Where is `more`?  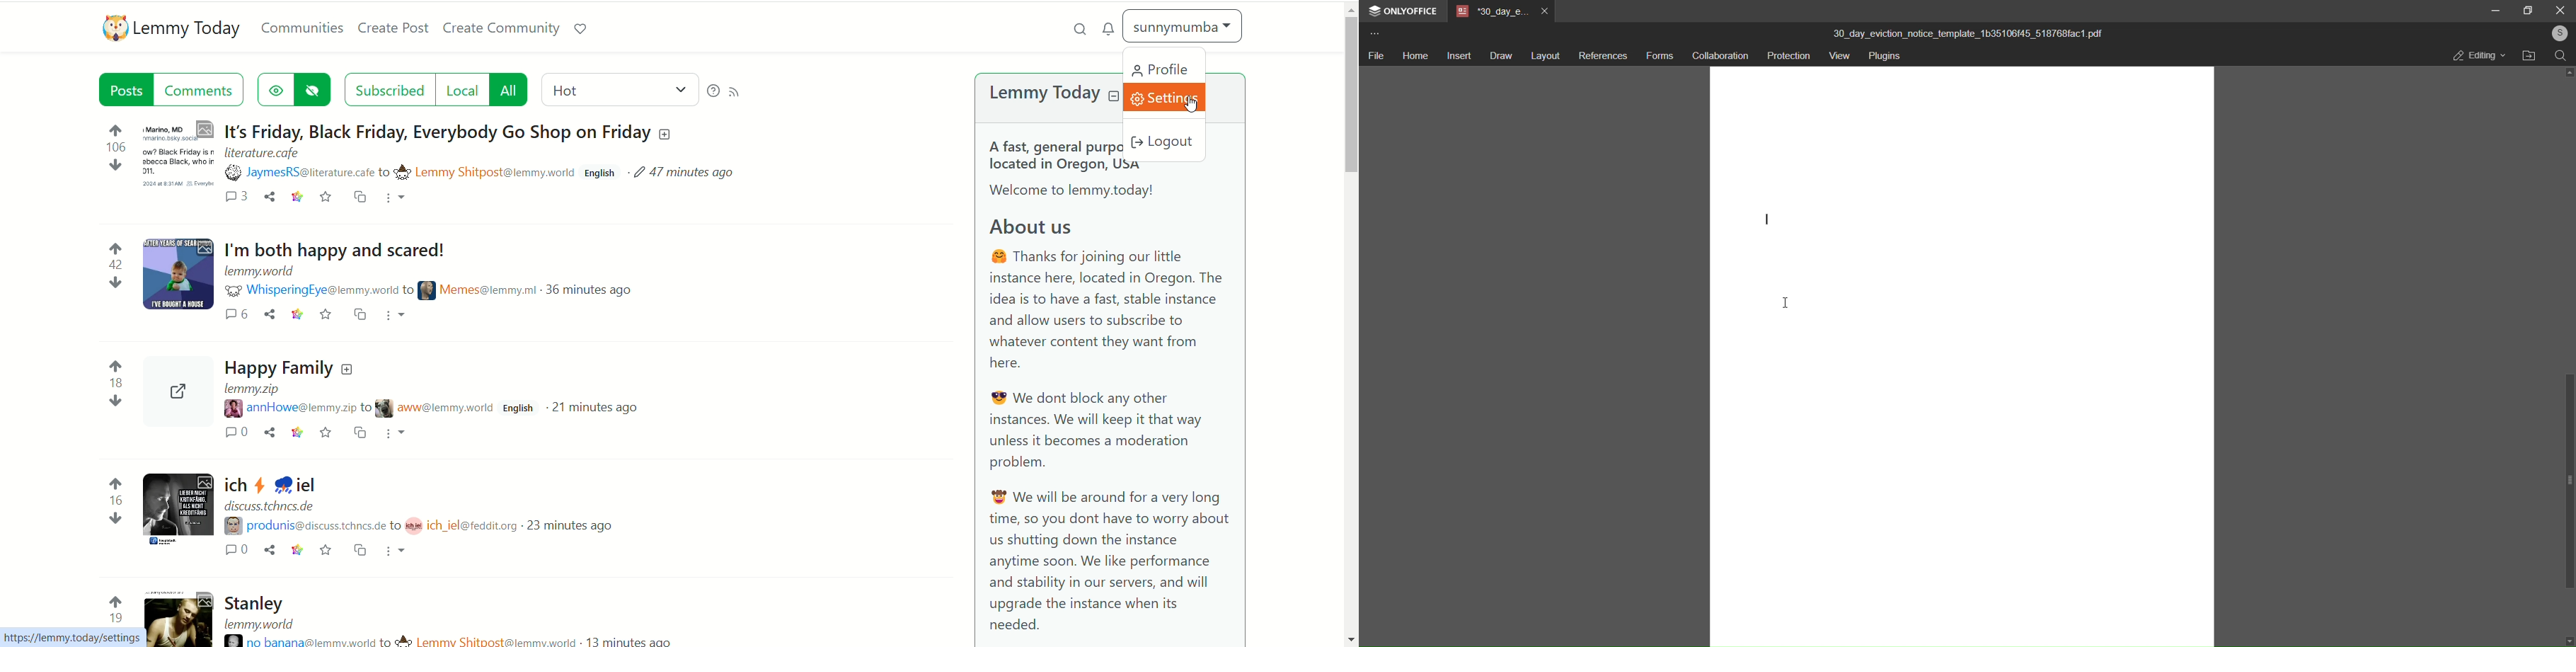
more is located at coordinates (1374, 36).